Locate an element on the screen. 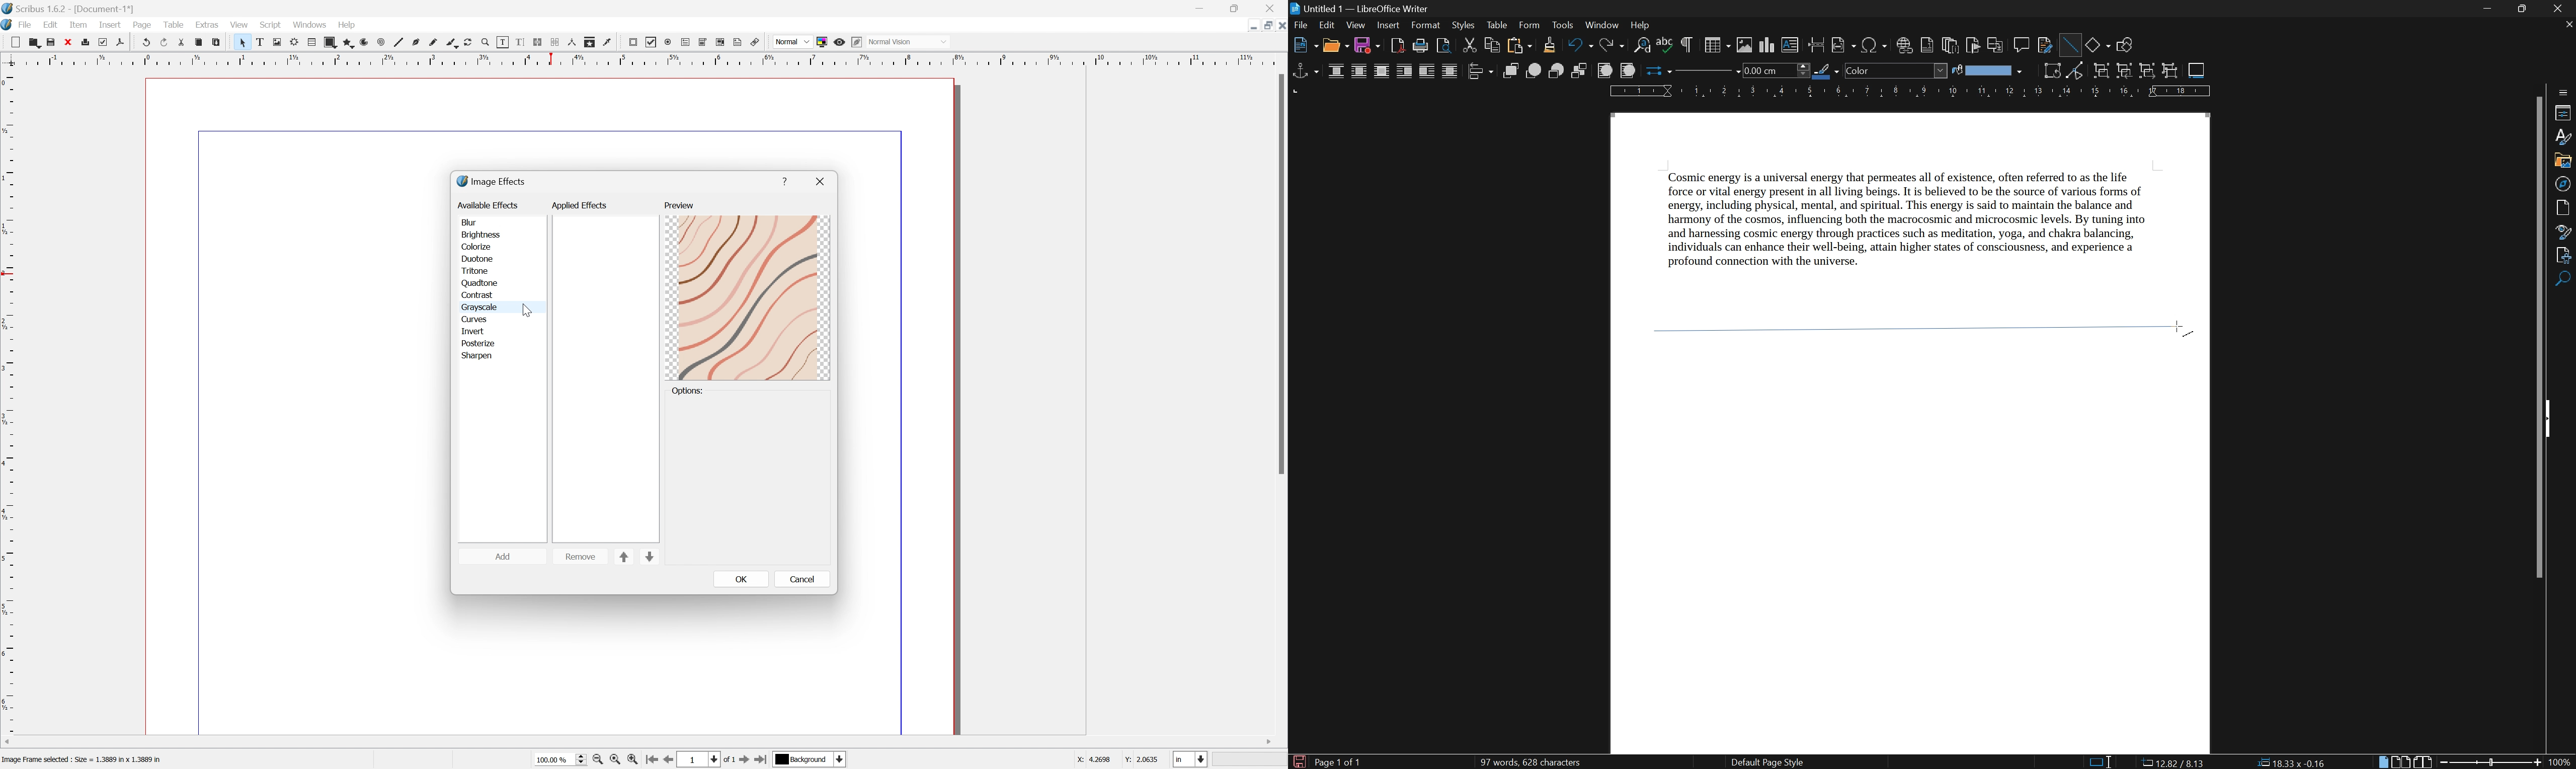 The width and height of the screenshot is (2576, 784). toggle print preview is located at coordinates (1441, 45).